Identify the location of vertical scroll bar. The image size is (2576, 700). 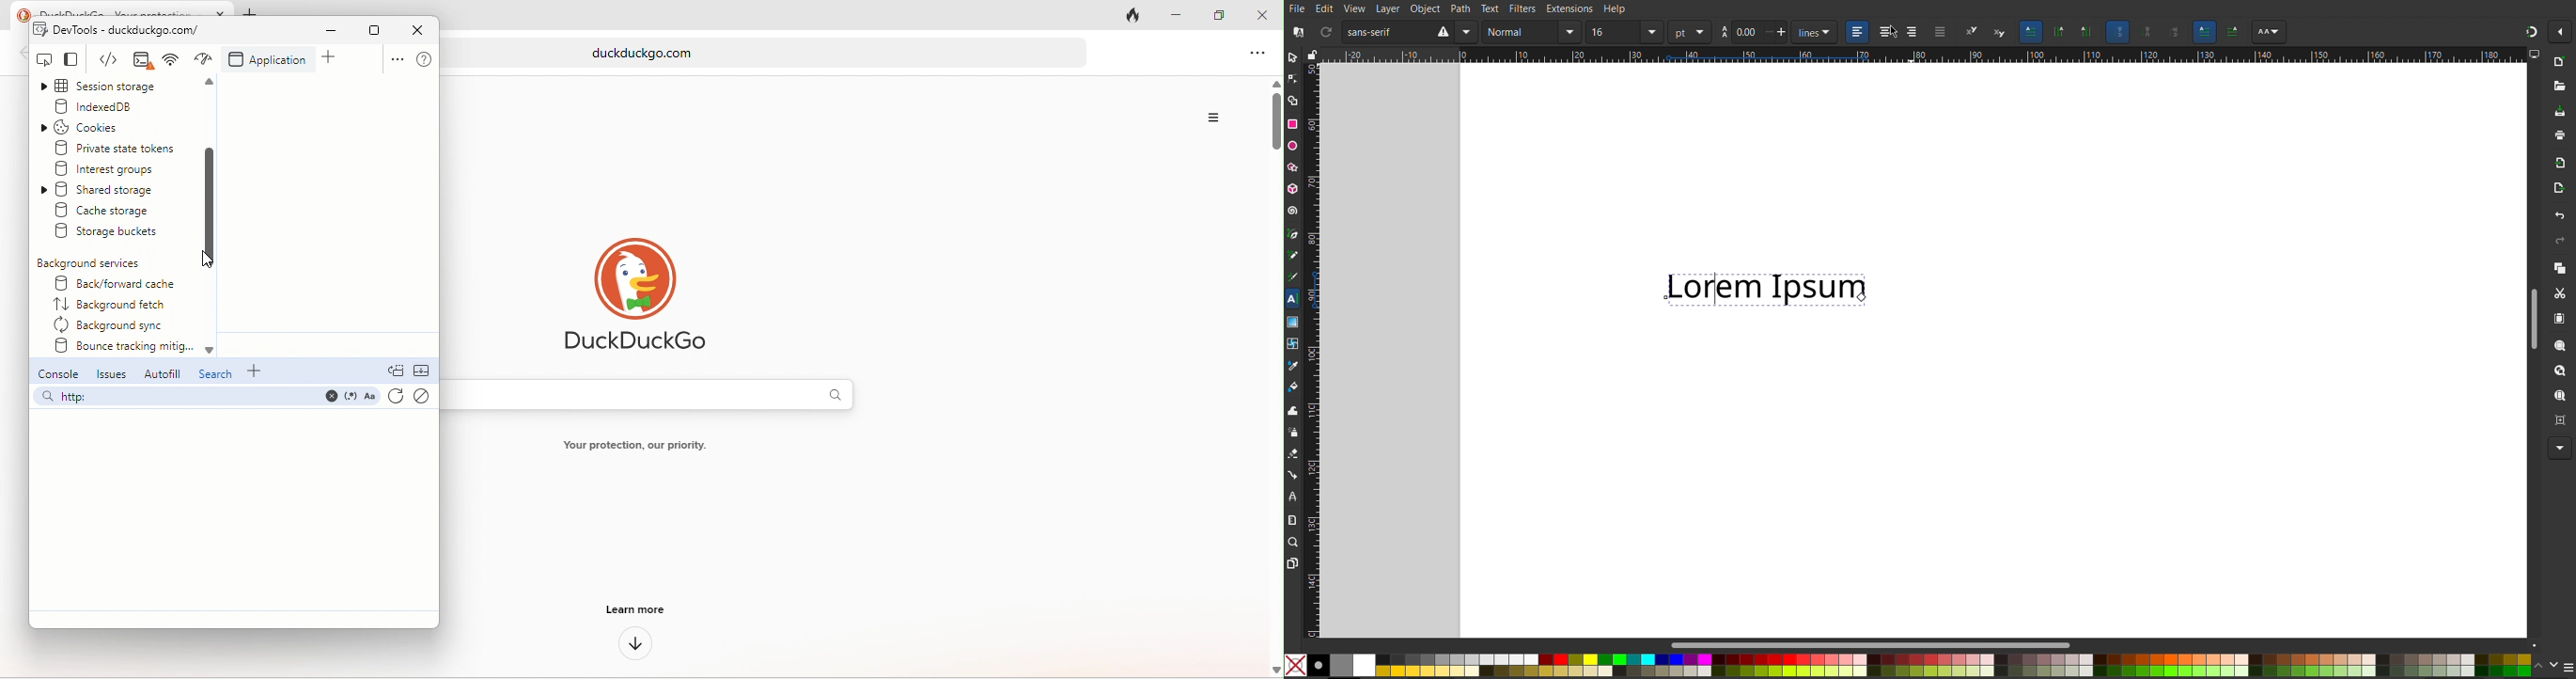
(1274, 125).